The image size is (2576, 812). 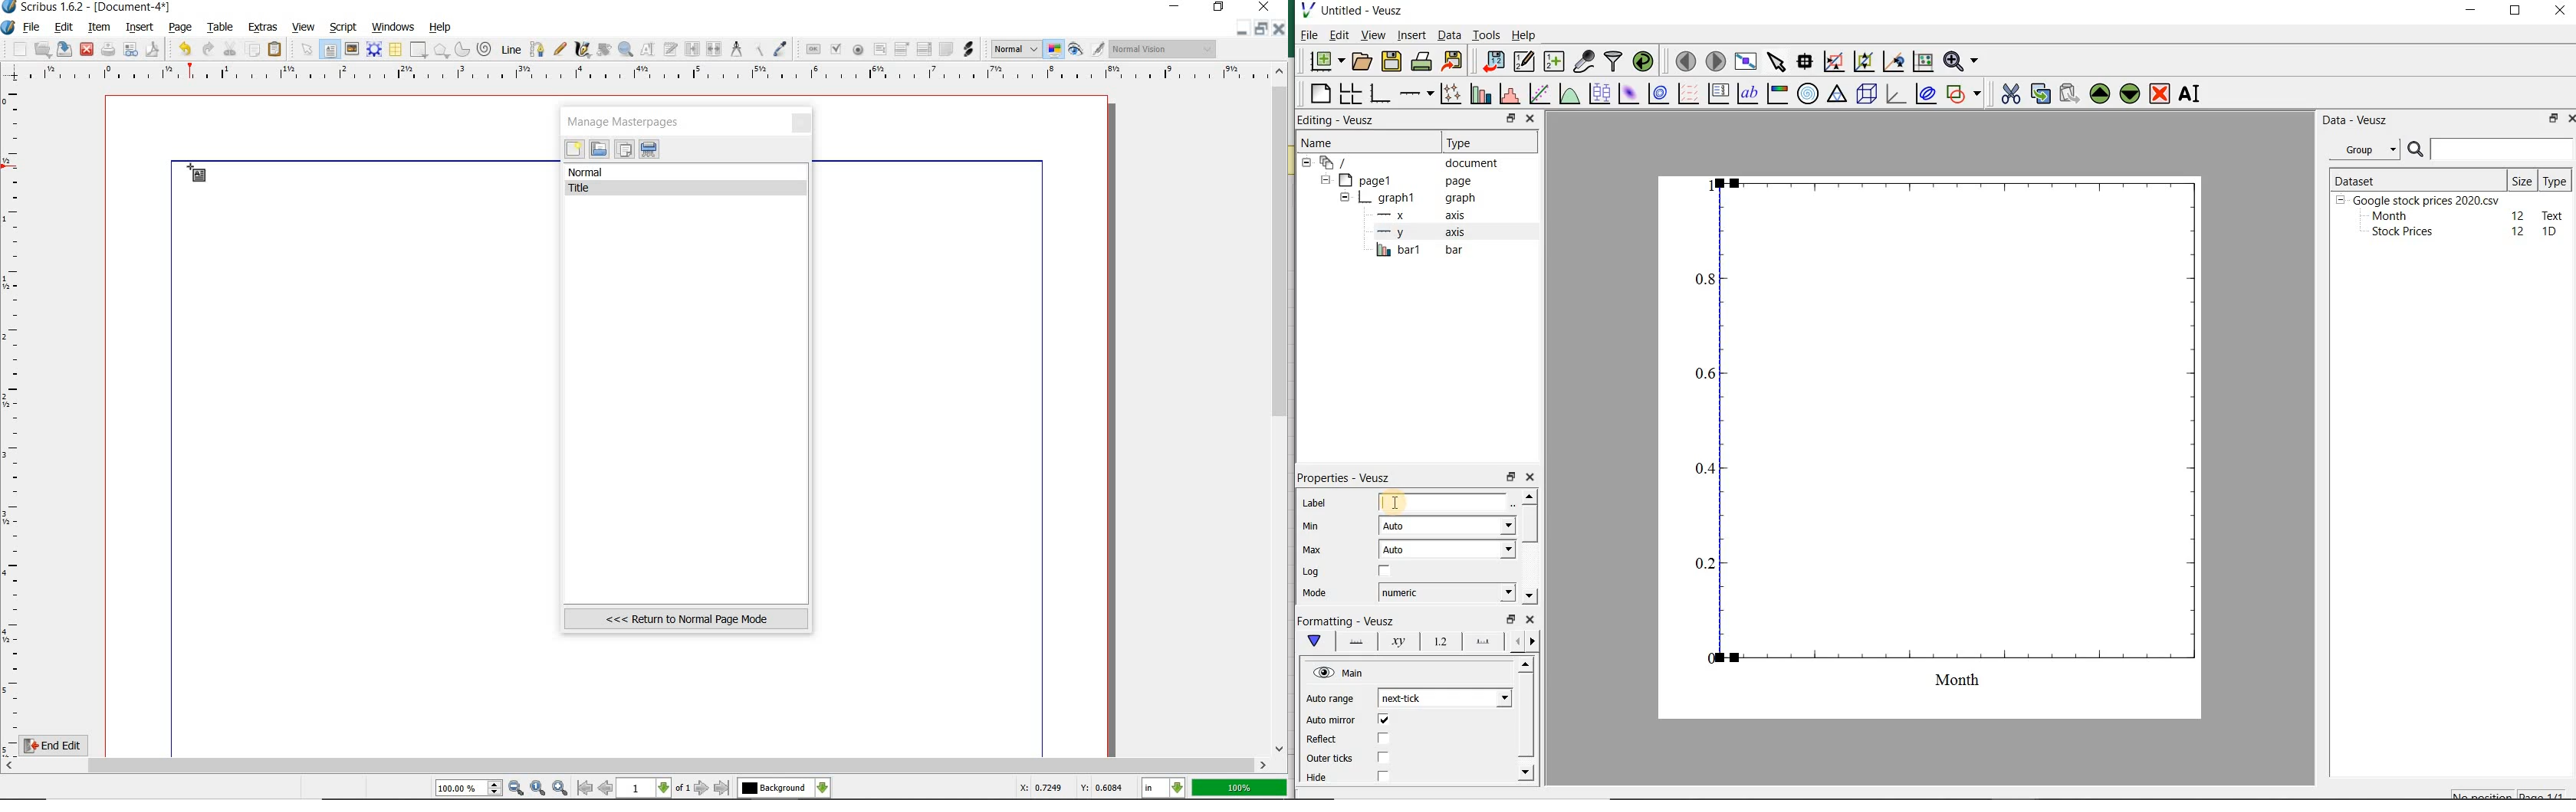 What do you see at coordinates (1836, 95) in the screenshot?
I see `ternary graph` at bounding box center [1836, 95].